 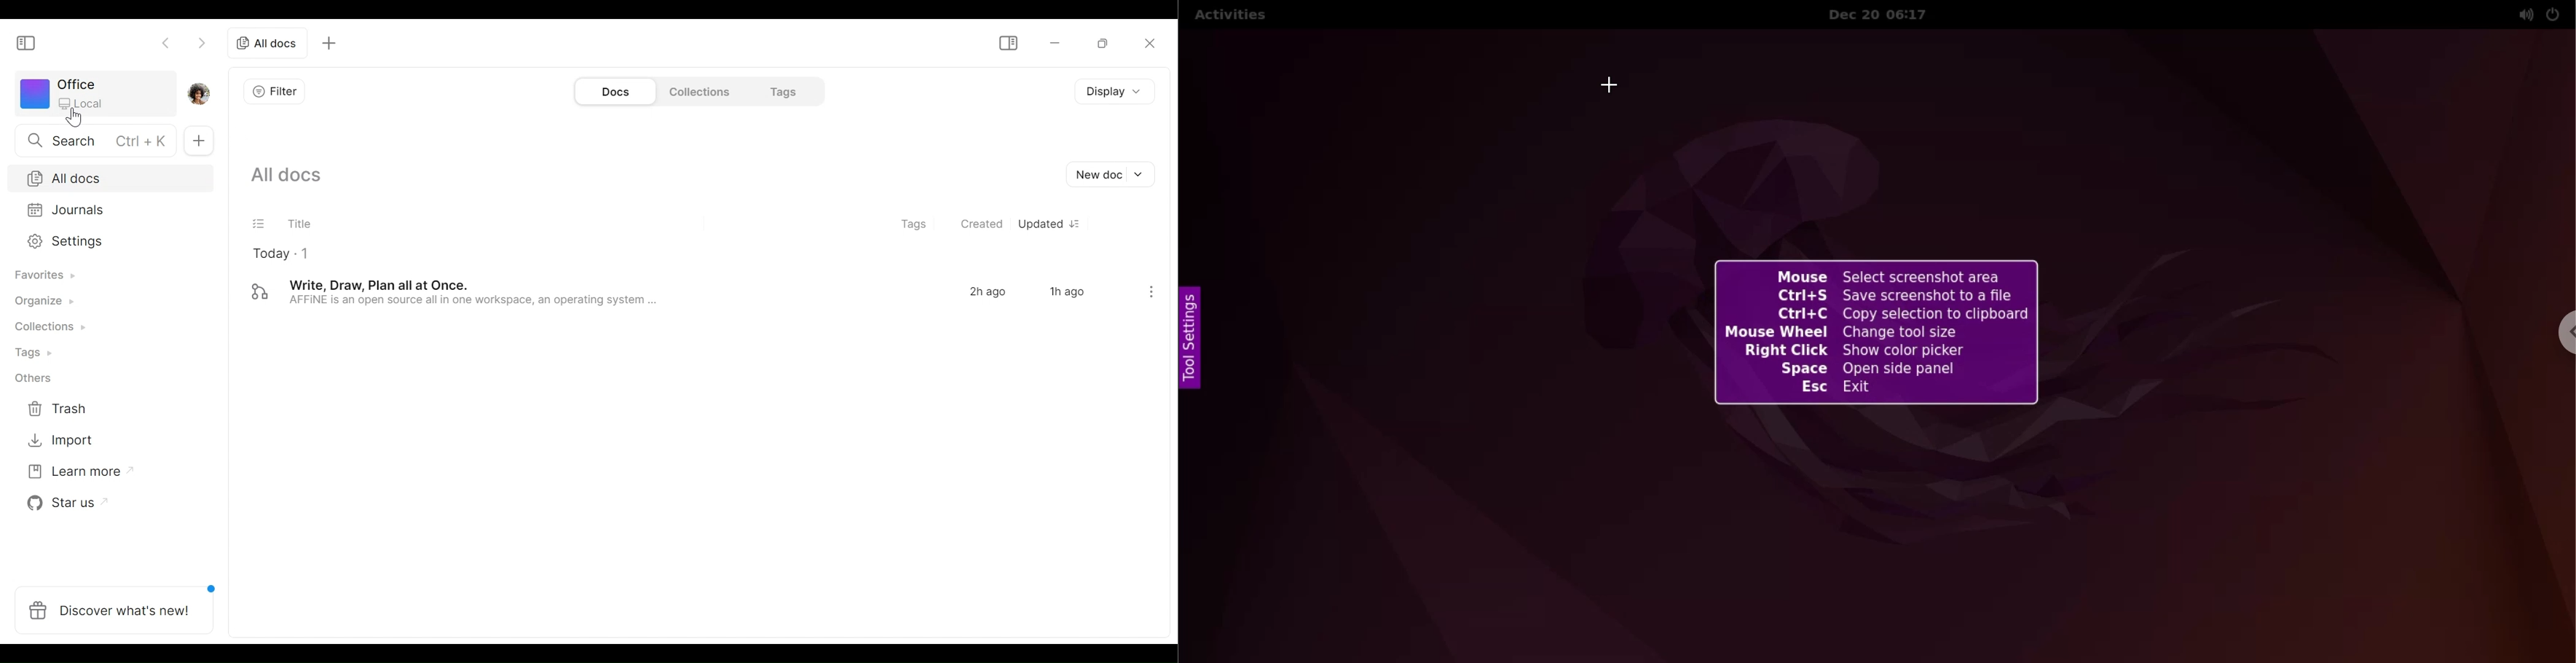 I want to click on All documents, so click(x=109, y=177).